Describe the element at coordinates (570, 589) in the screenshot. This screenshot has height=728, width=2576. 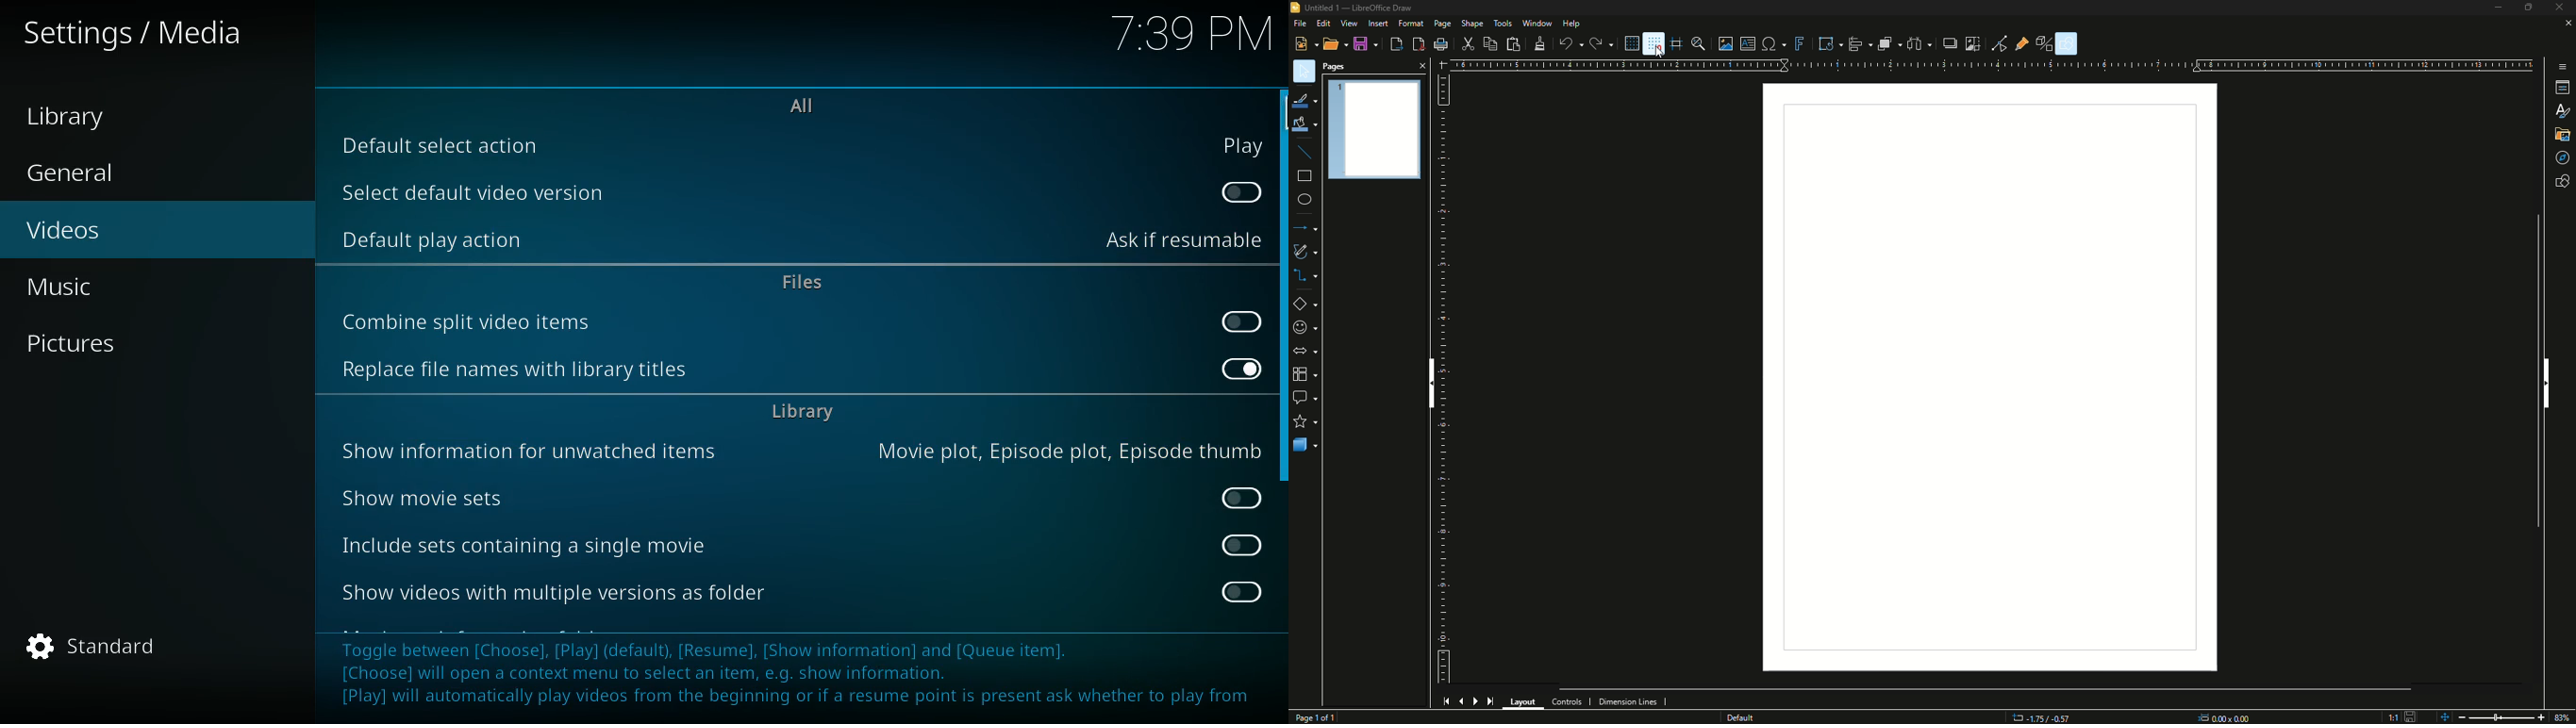
I see `show videos` at that location.